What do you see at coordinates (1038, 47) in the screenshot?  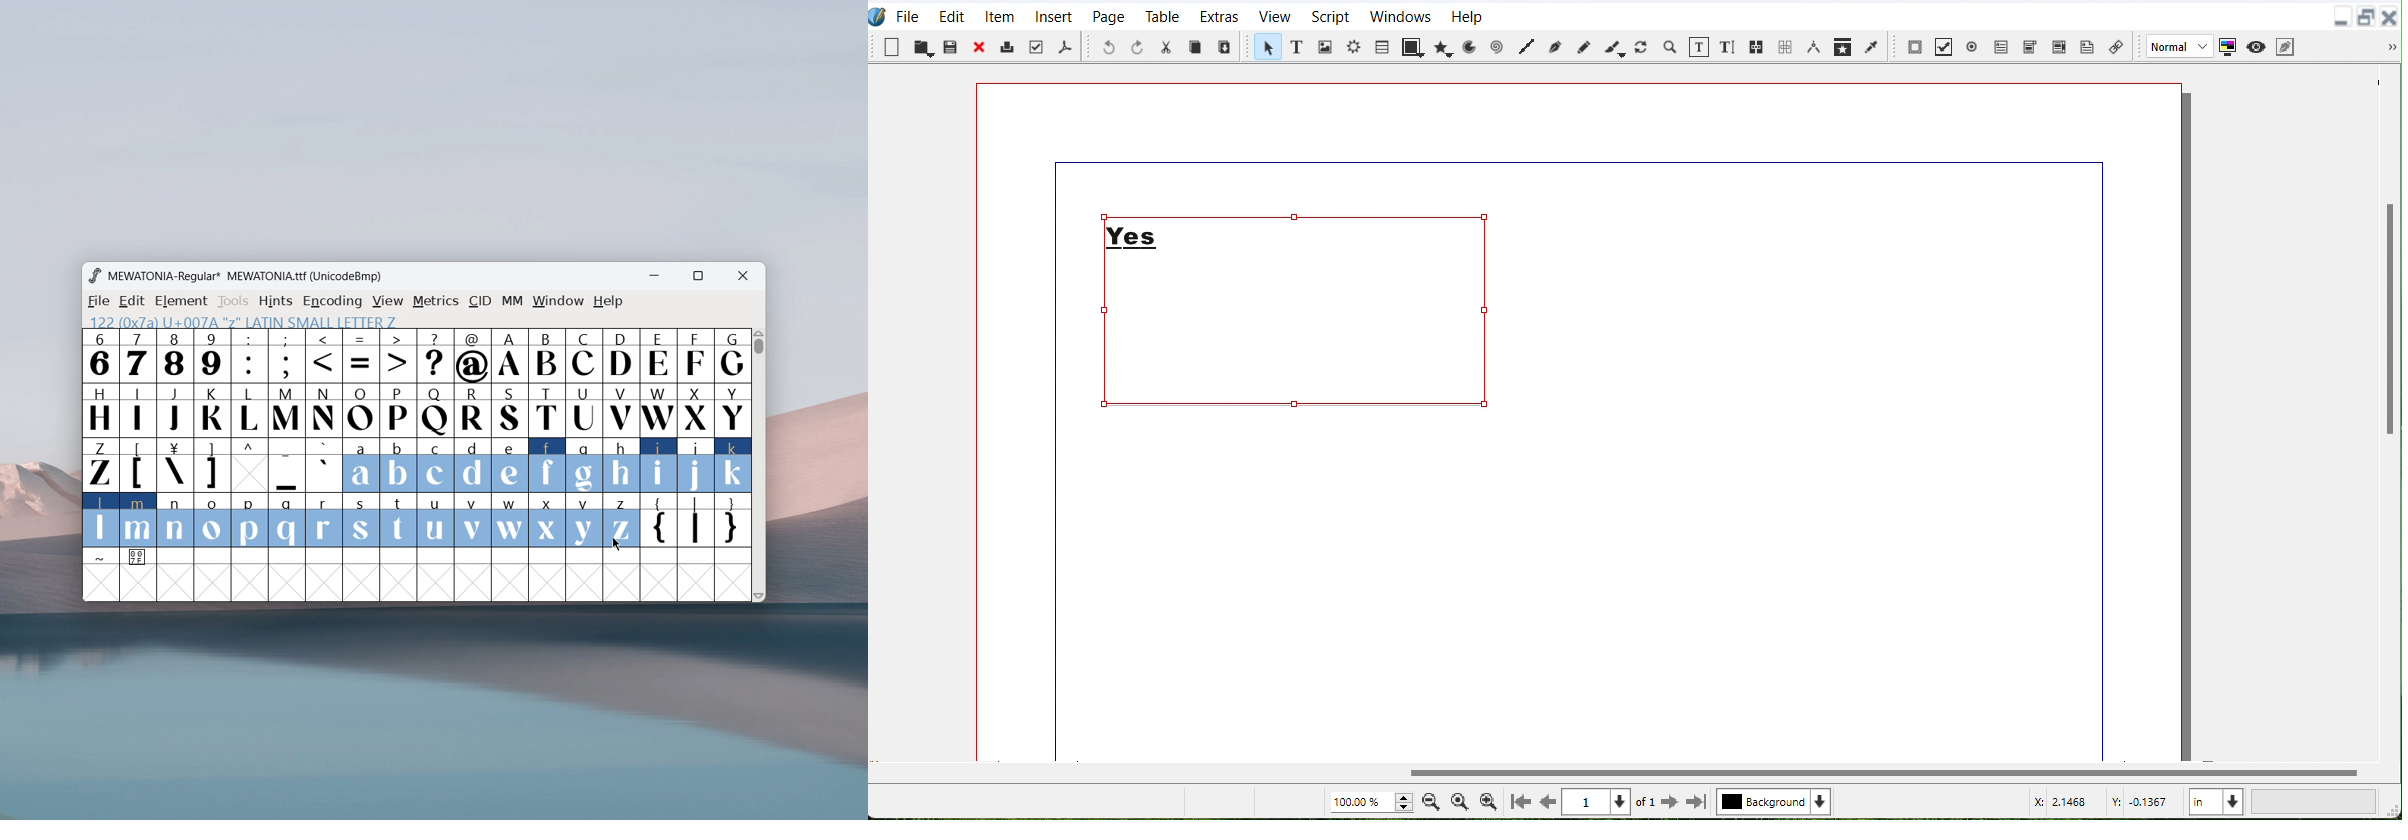 I see `Preflight verifier` at bounding box center [1038, 47].